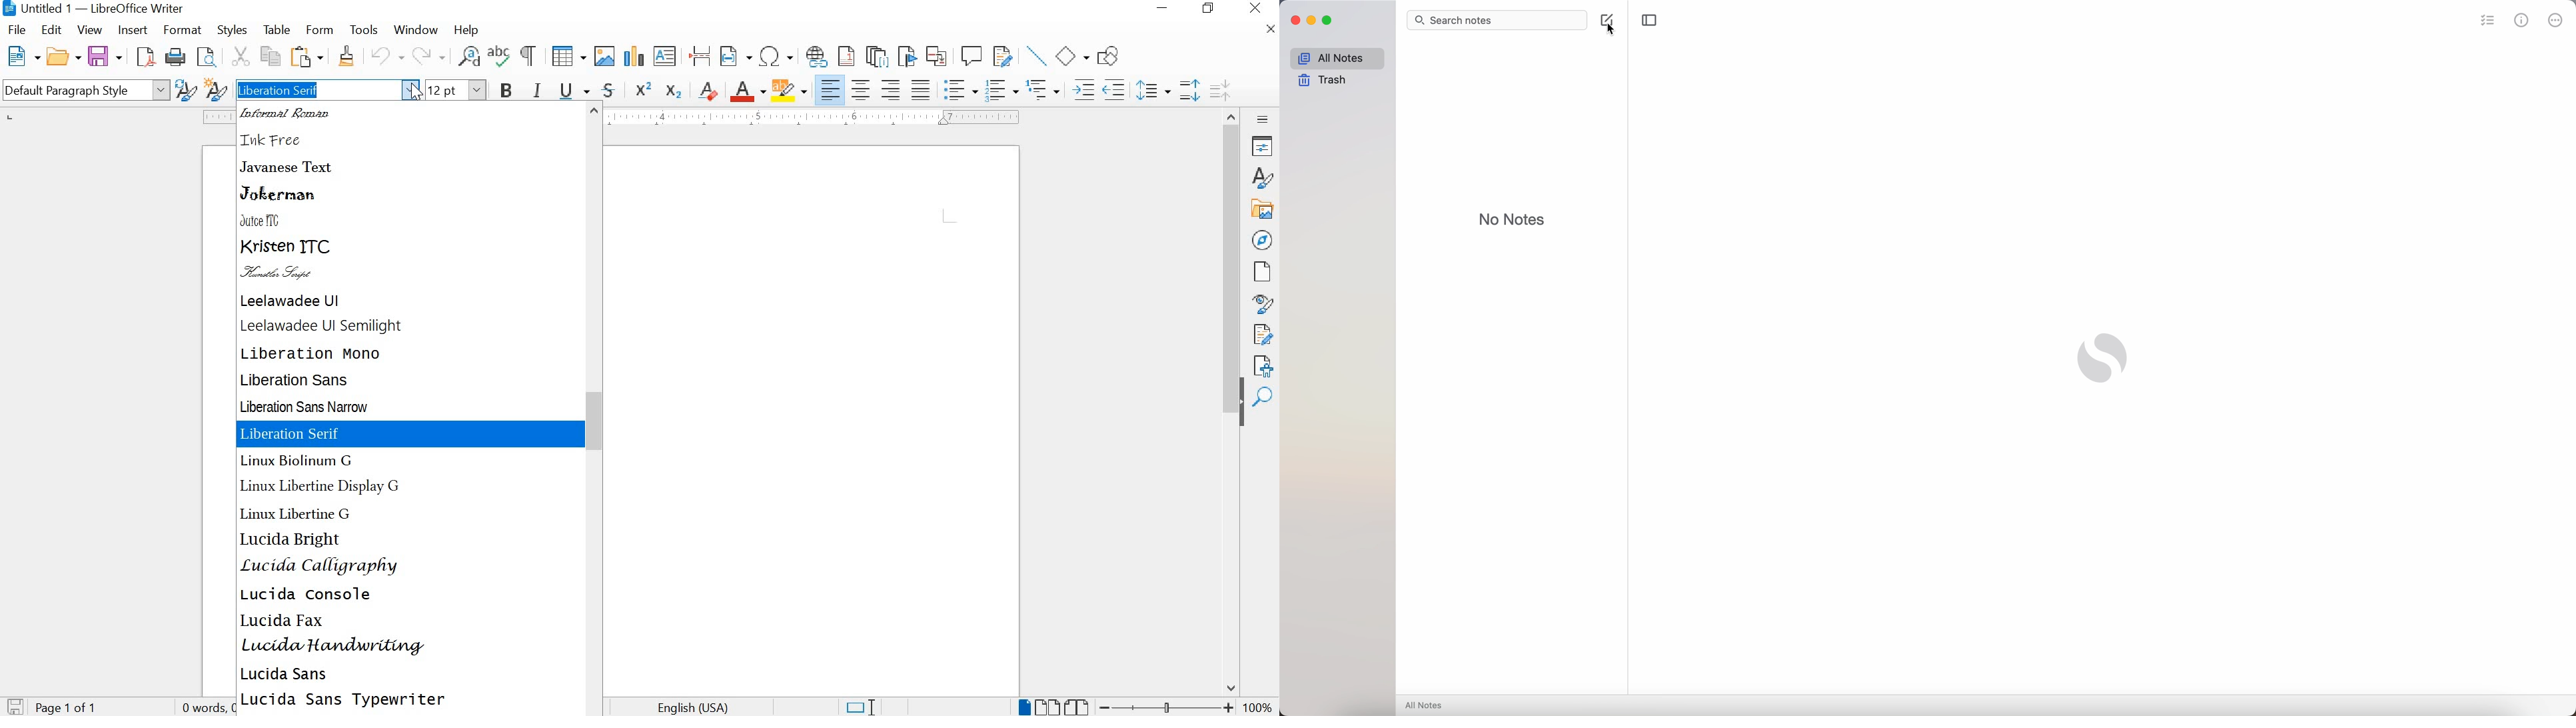 The image size is (2576, 728). Describe the element at coordinates (239, 56) in the screenshot. I see `CUT` at that location.